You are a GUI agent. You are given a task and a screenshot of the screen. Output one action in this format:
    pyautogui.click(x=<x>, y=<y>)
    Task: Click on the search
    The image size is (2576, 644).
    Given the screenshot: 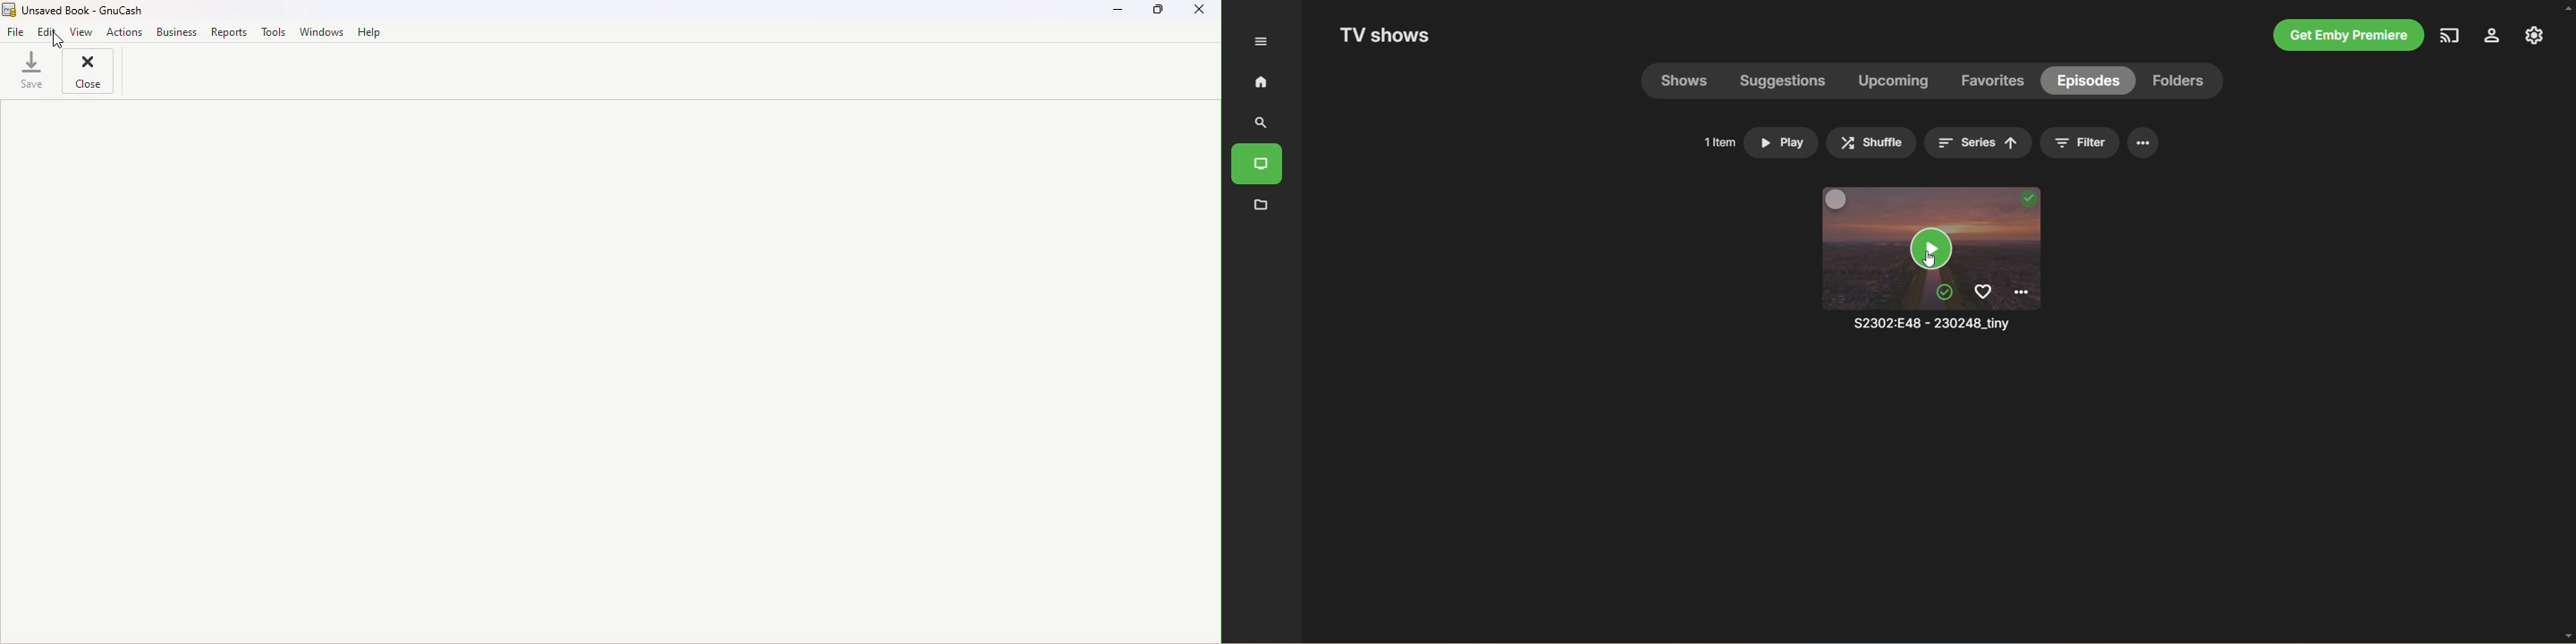 What is the action you would take?
    pyautogui.click(x=1258, y=124)
    